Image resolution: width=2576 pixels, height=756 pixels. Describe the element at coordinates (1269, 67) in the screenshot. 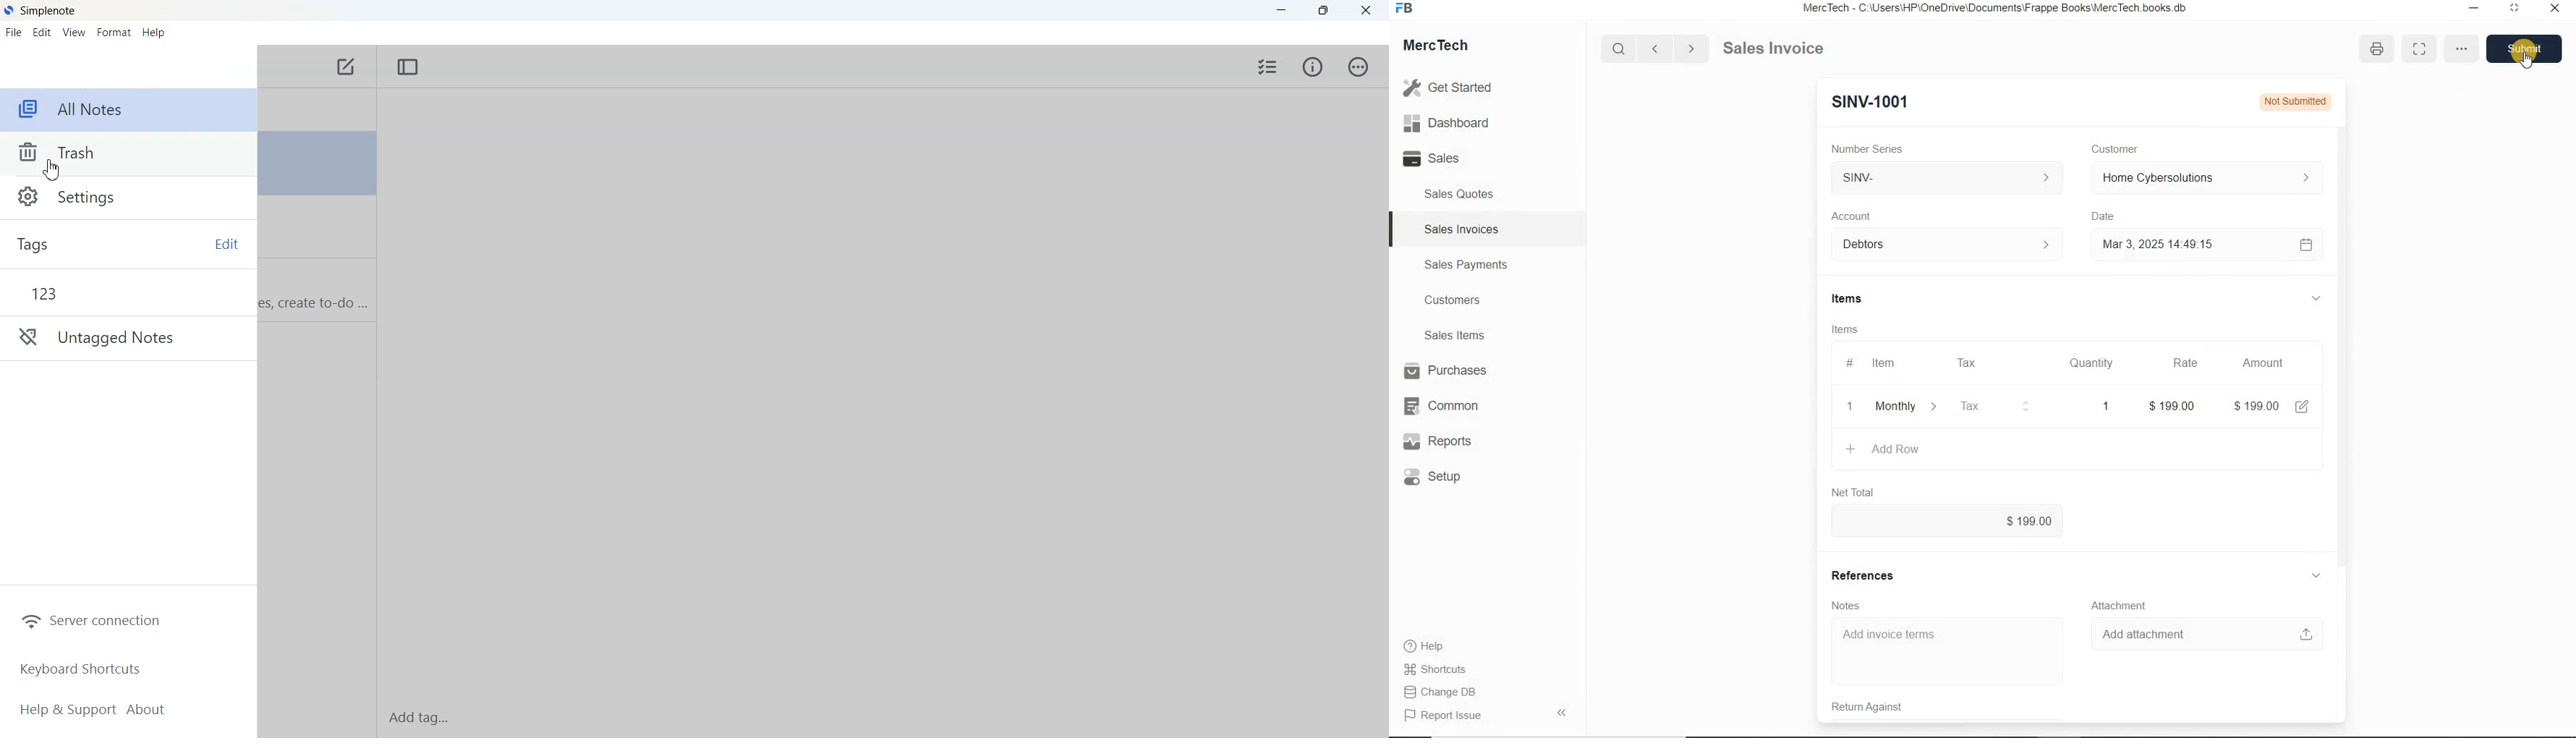

I see `Insert Checklist` at that location.